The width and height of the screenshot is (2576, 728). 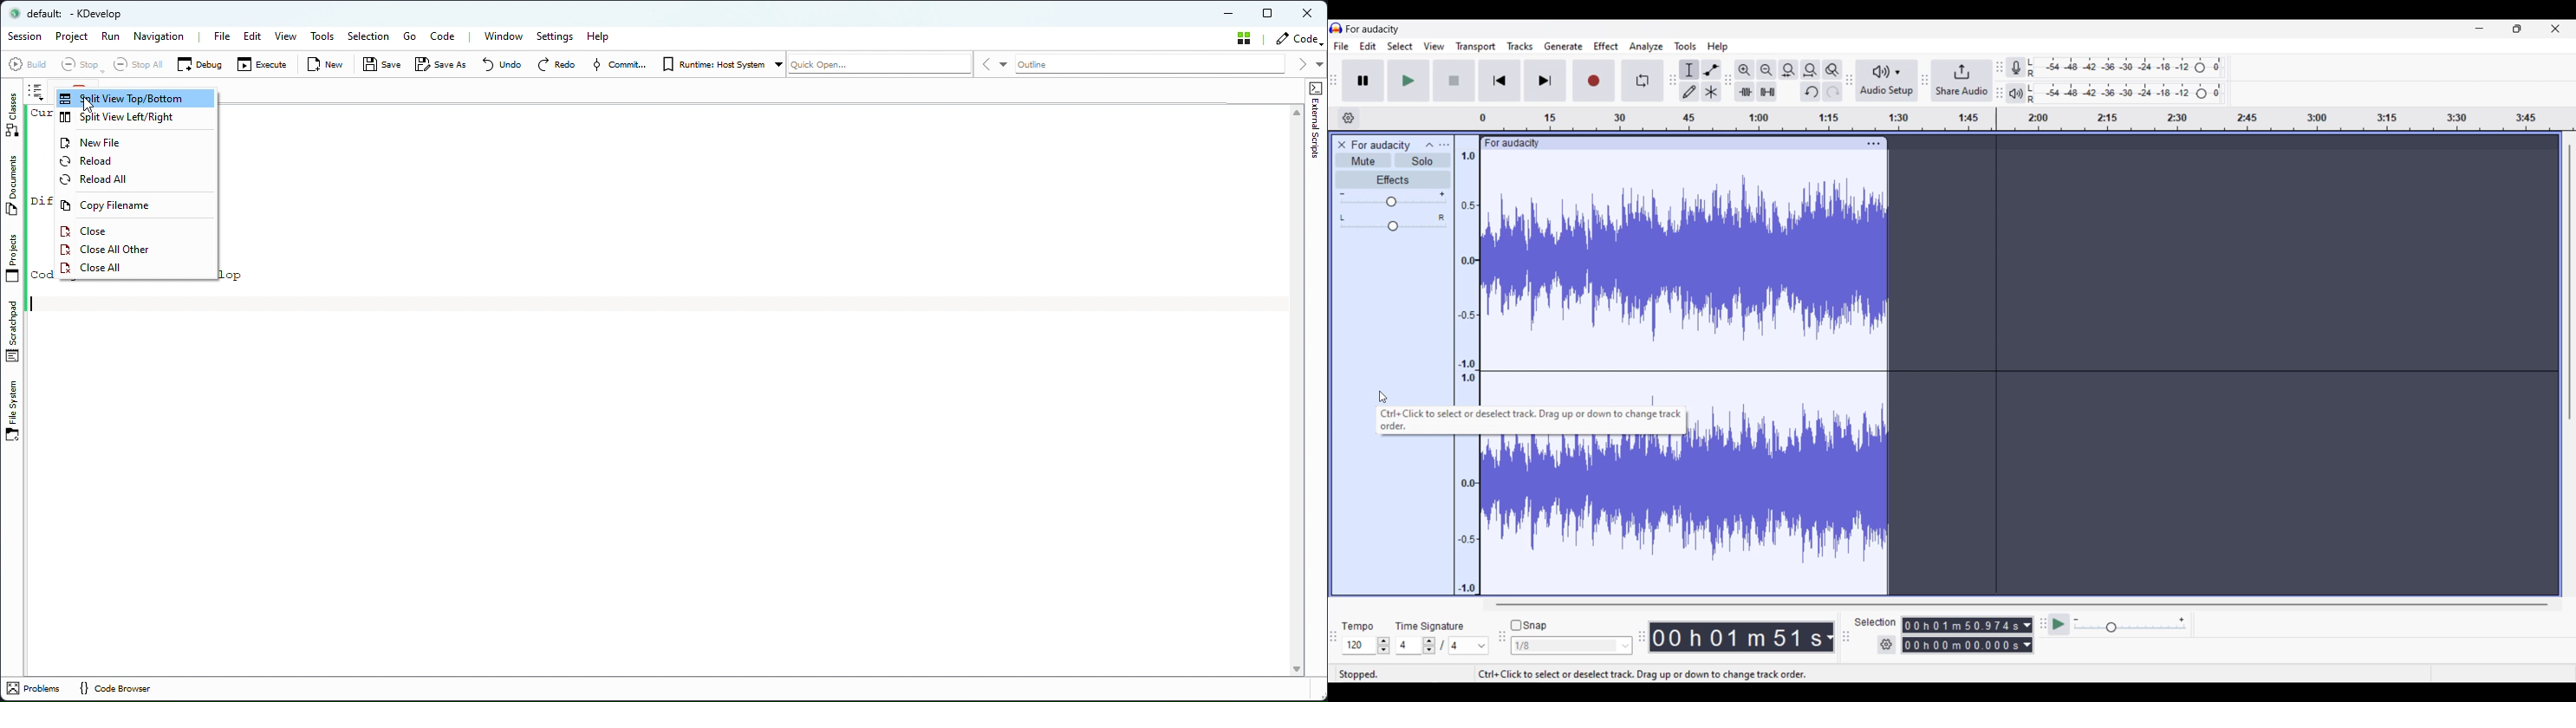 I want to click on for audacity, so click(x=1382, y=145).